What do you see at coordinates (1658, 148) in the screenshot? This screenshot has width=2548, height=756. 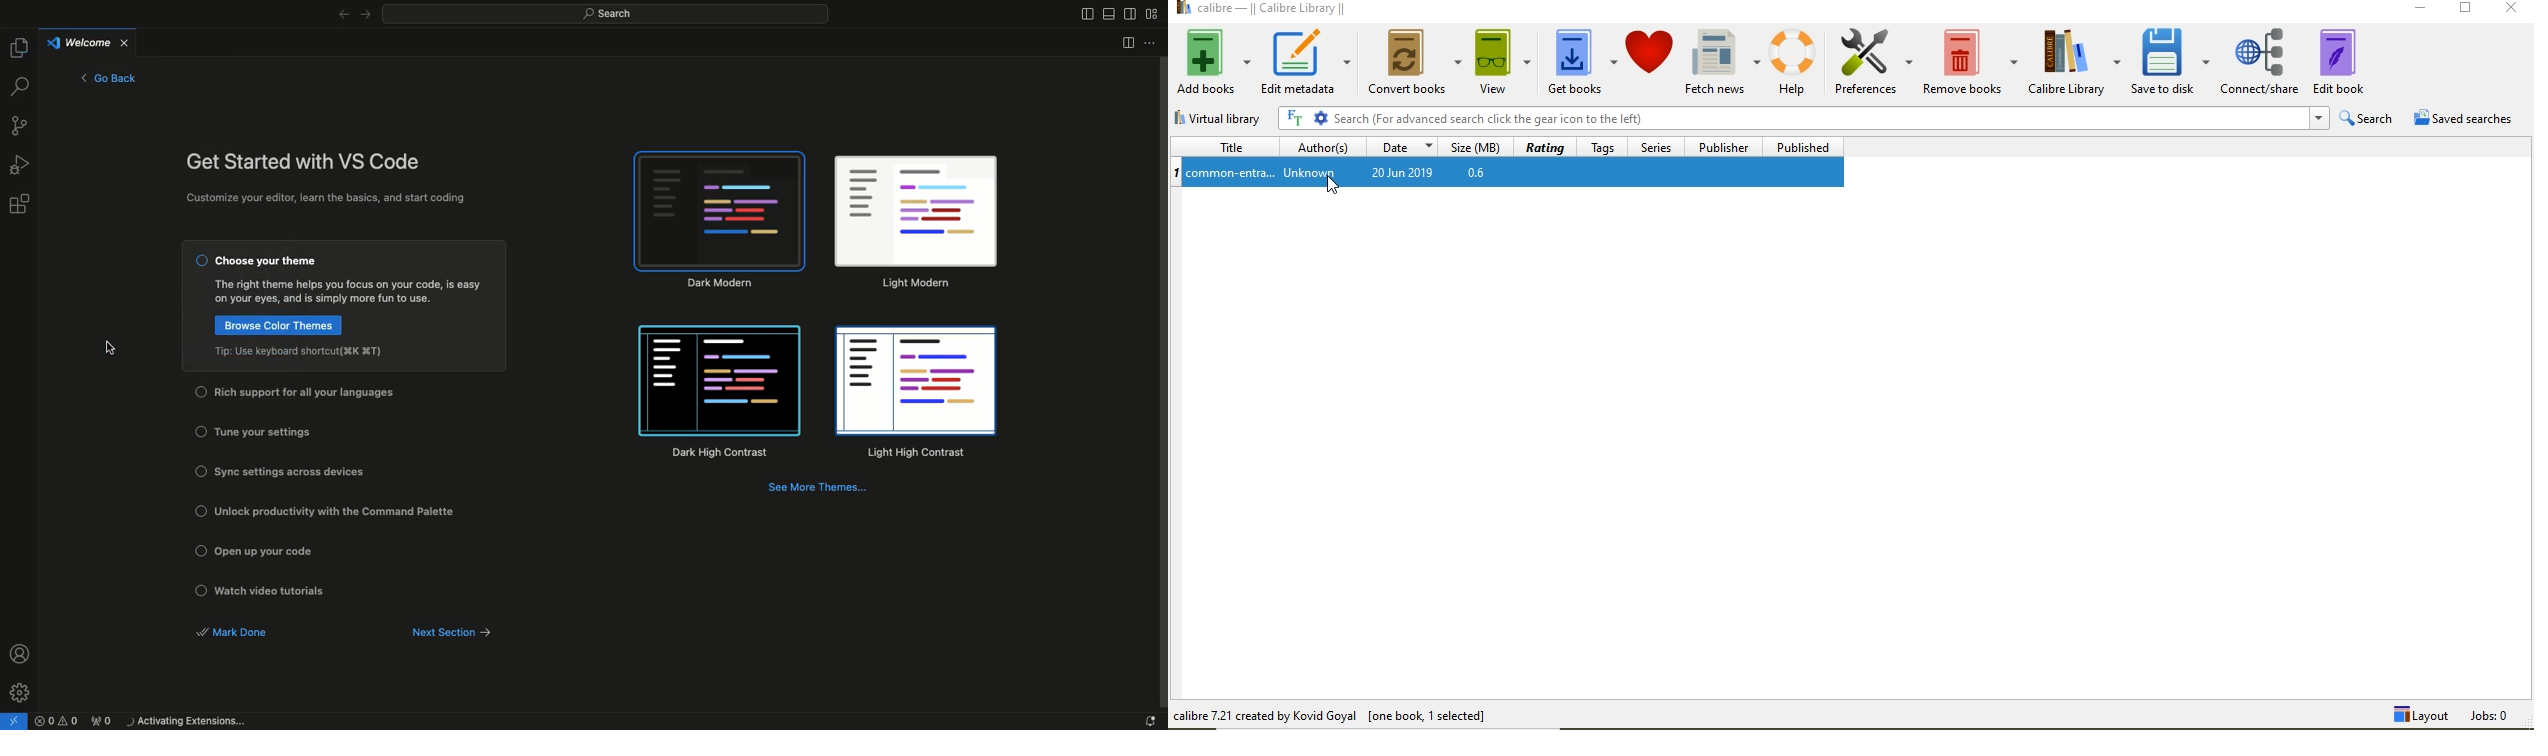 I see `series` at bounding box center [1658, 148].